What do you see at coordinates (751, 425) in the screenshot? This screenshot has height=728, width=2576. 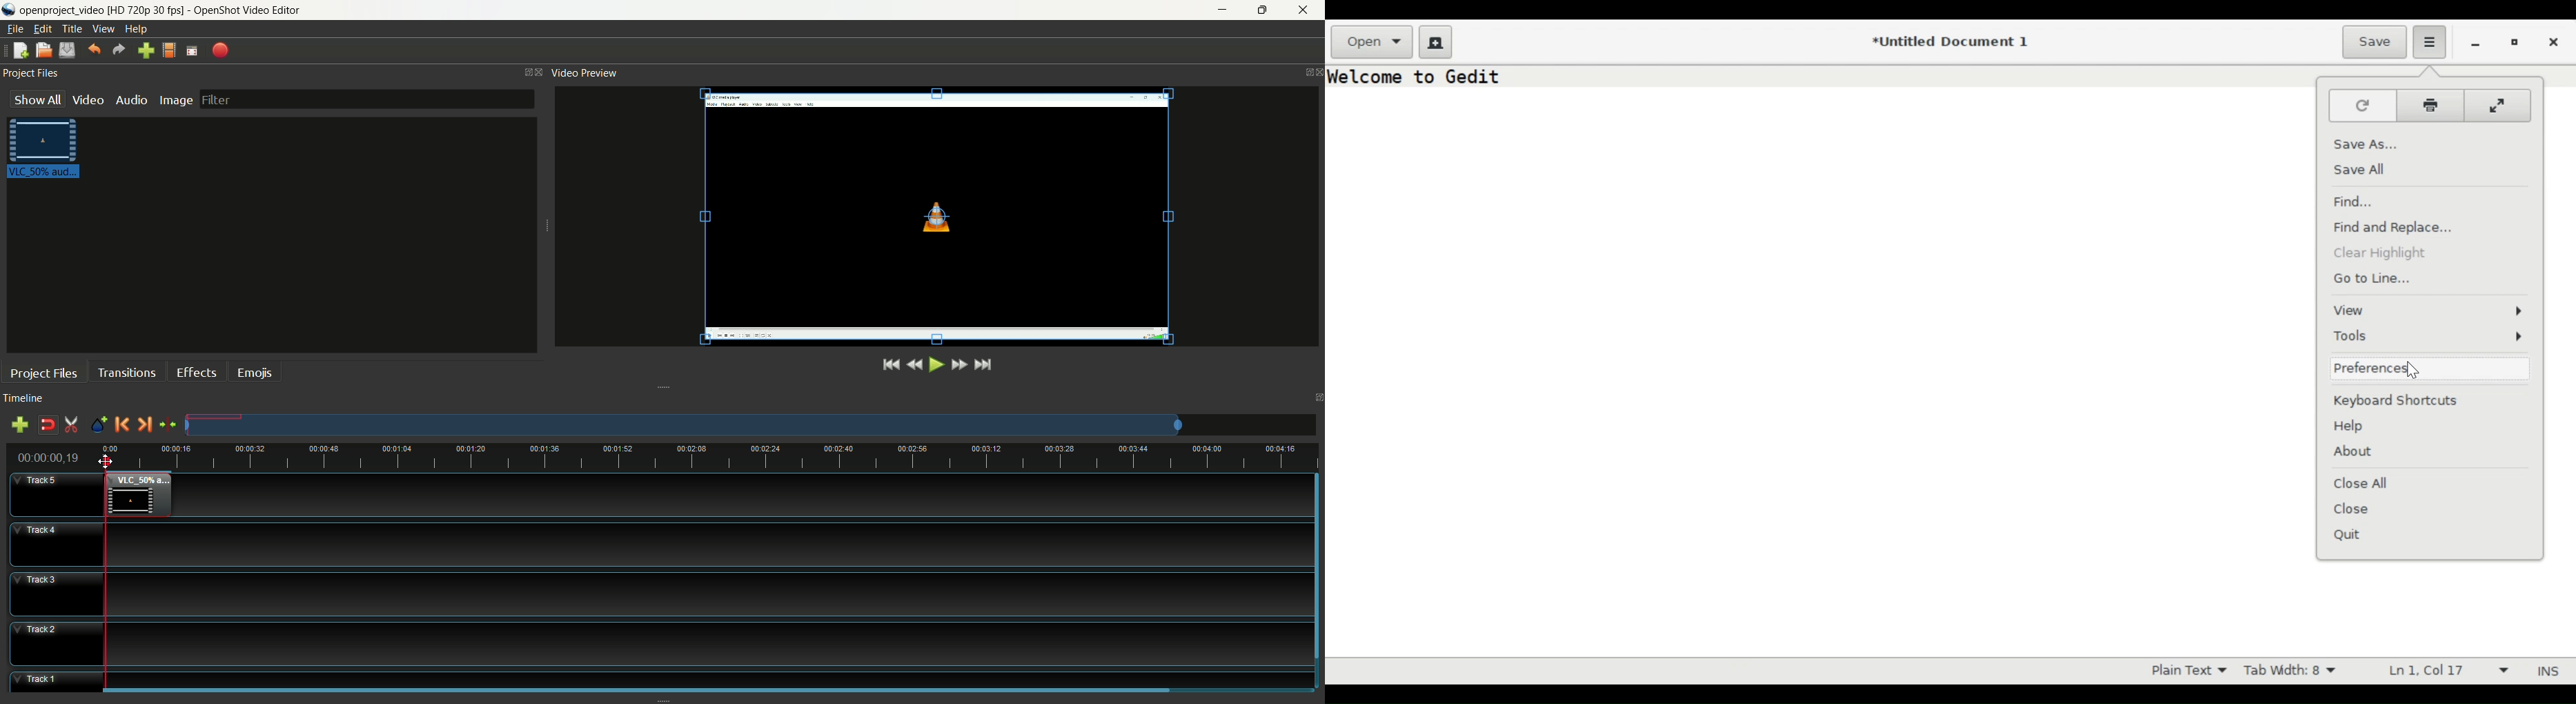 I see `zoom factor` at bounding box center [751, 425].